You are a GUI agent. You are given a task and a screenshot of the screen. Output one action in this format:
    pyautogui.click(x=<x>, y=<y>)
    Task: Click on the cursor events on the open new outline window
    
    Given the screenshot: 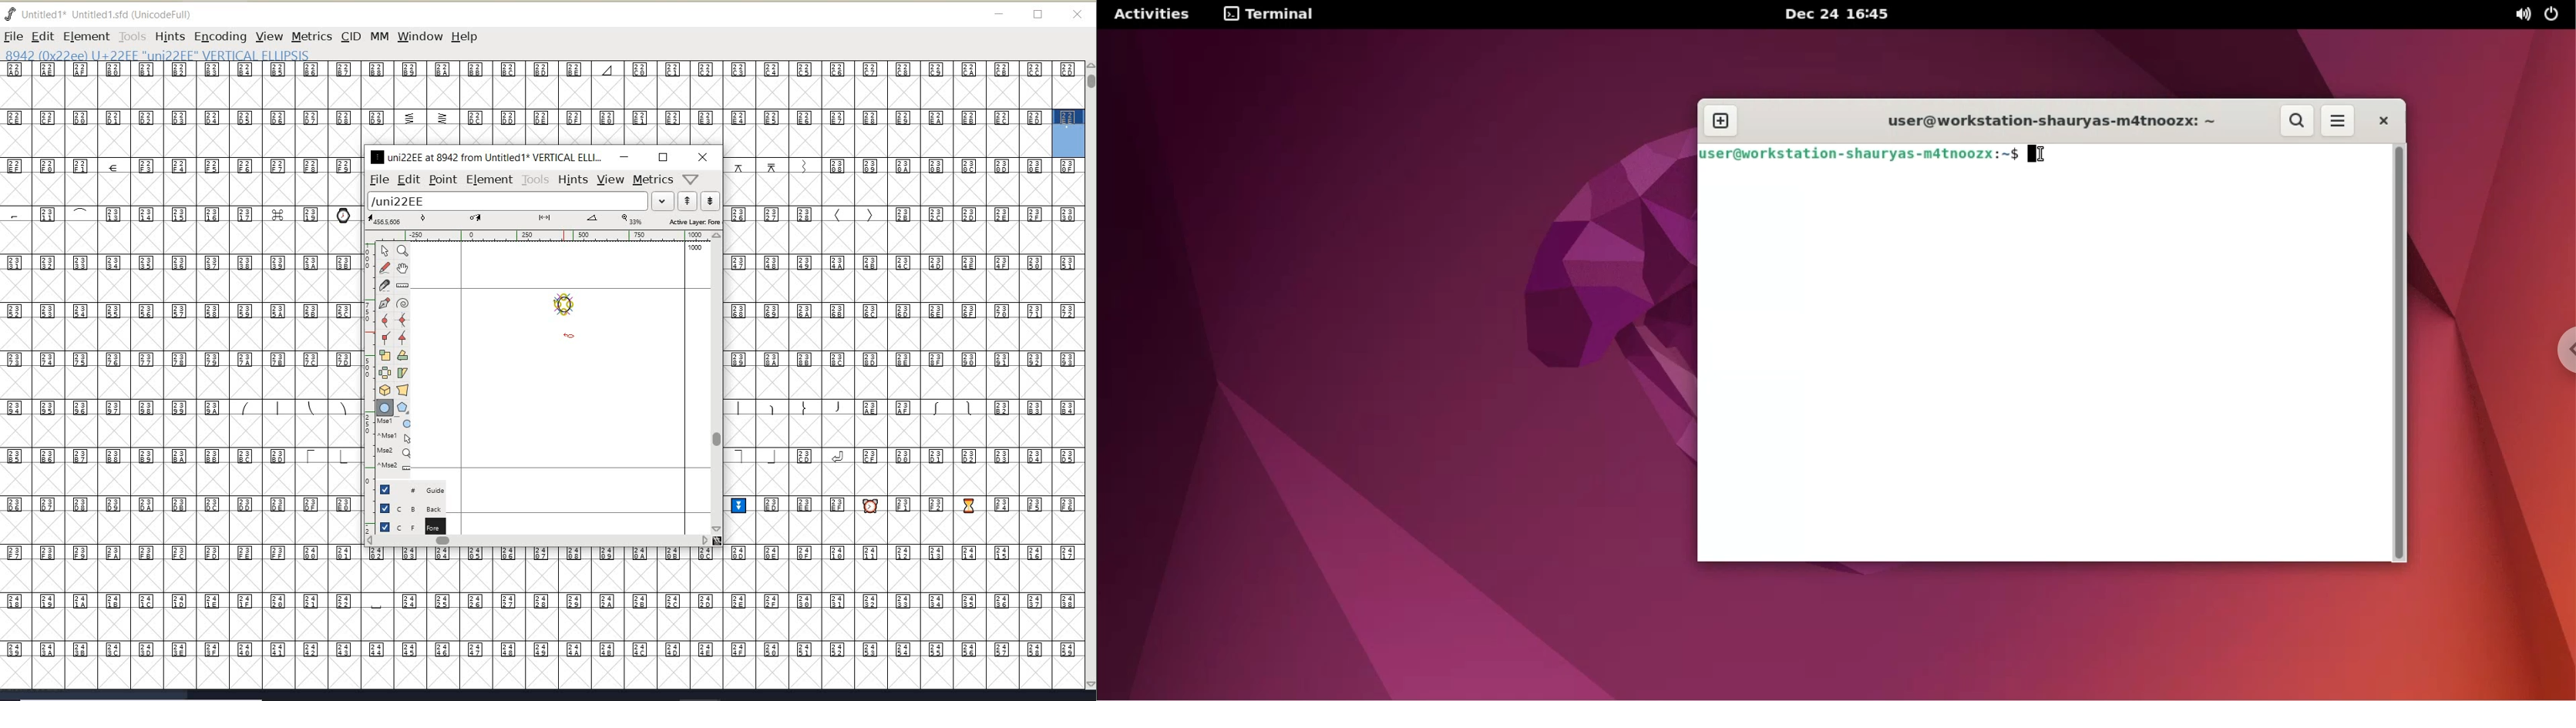 What is the action you would take?
    pyautogui.click(x=396, y=445)
    